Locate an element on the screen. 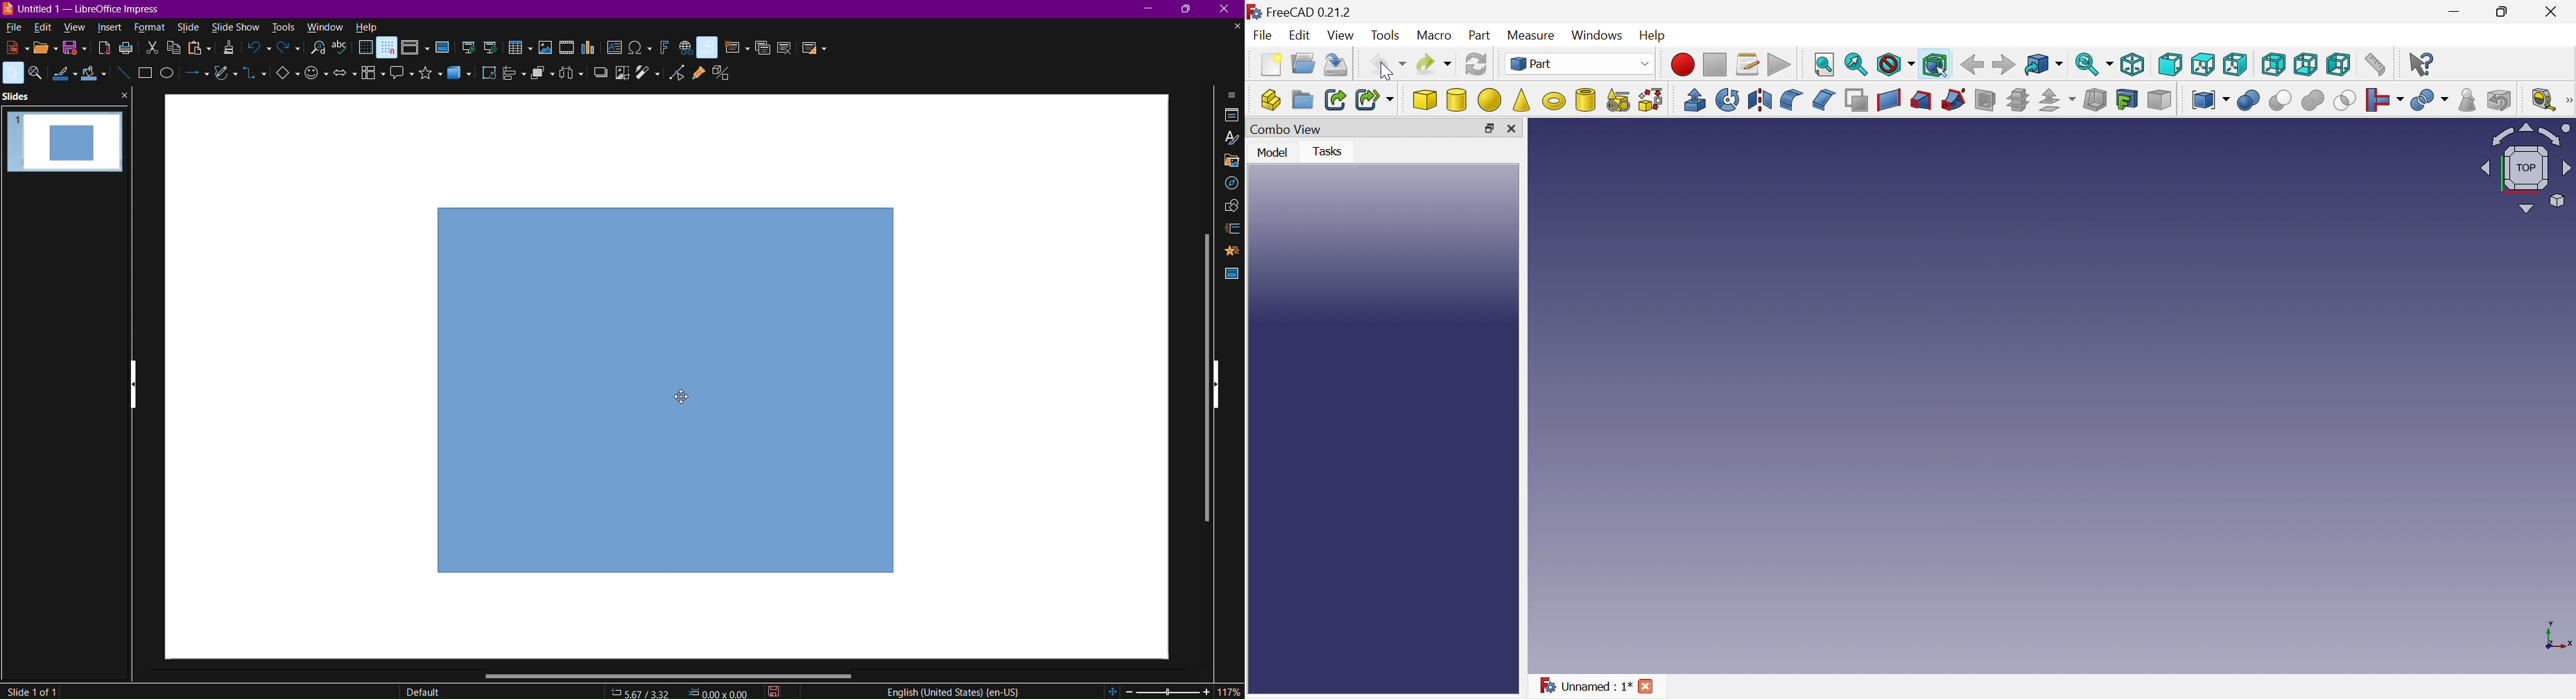 The image size is (2576, 700). New is located at coordinates (12, 47).